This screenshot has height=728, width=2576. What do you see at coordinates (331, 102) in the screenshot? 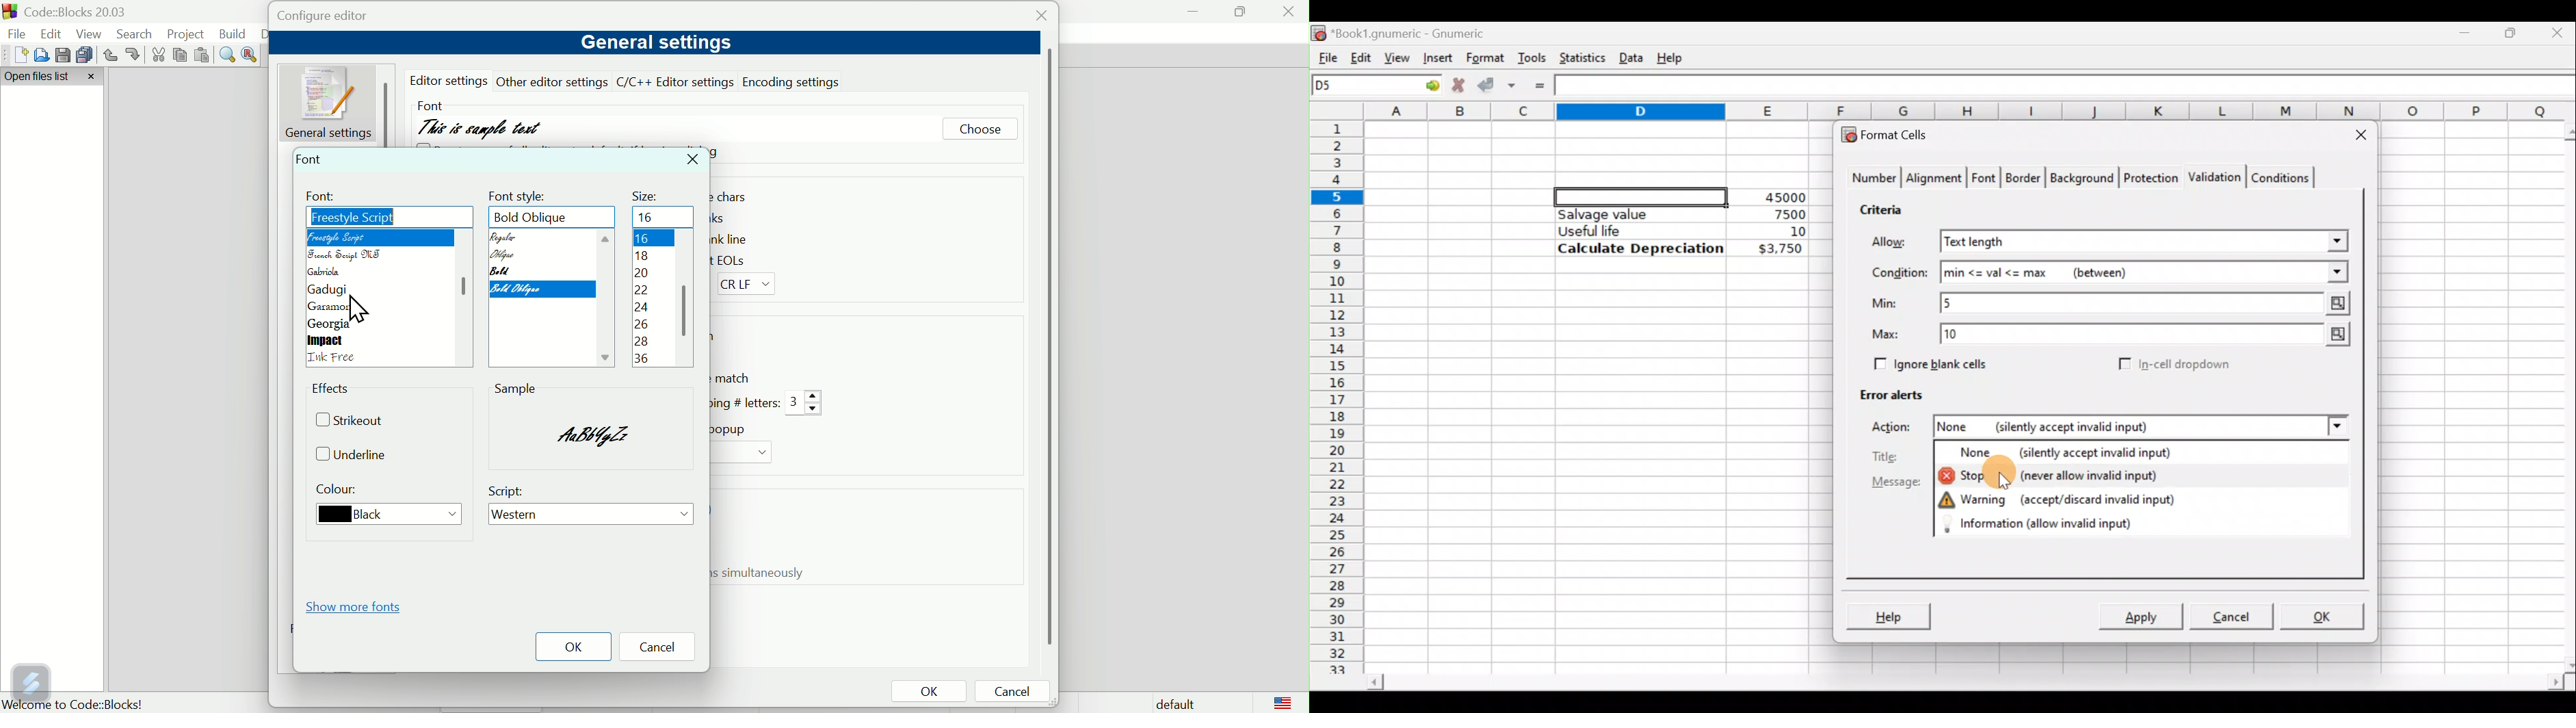
I see `General setting` at bounding box center [331, 102].